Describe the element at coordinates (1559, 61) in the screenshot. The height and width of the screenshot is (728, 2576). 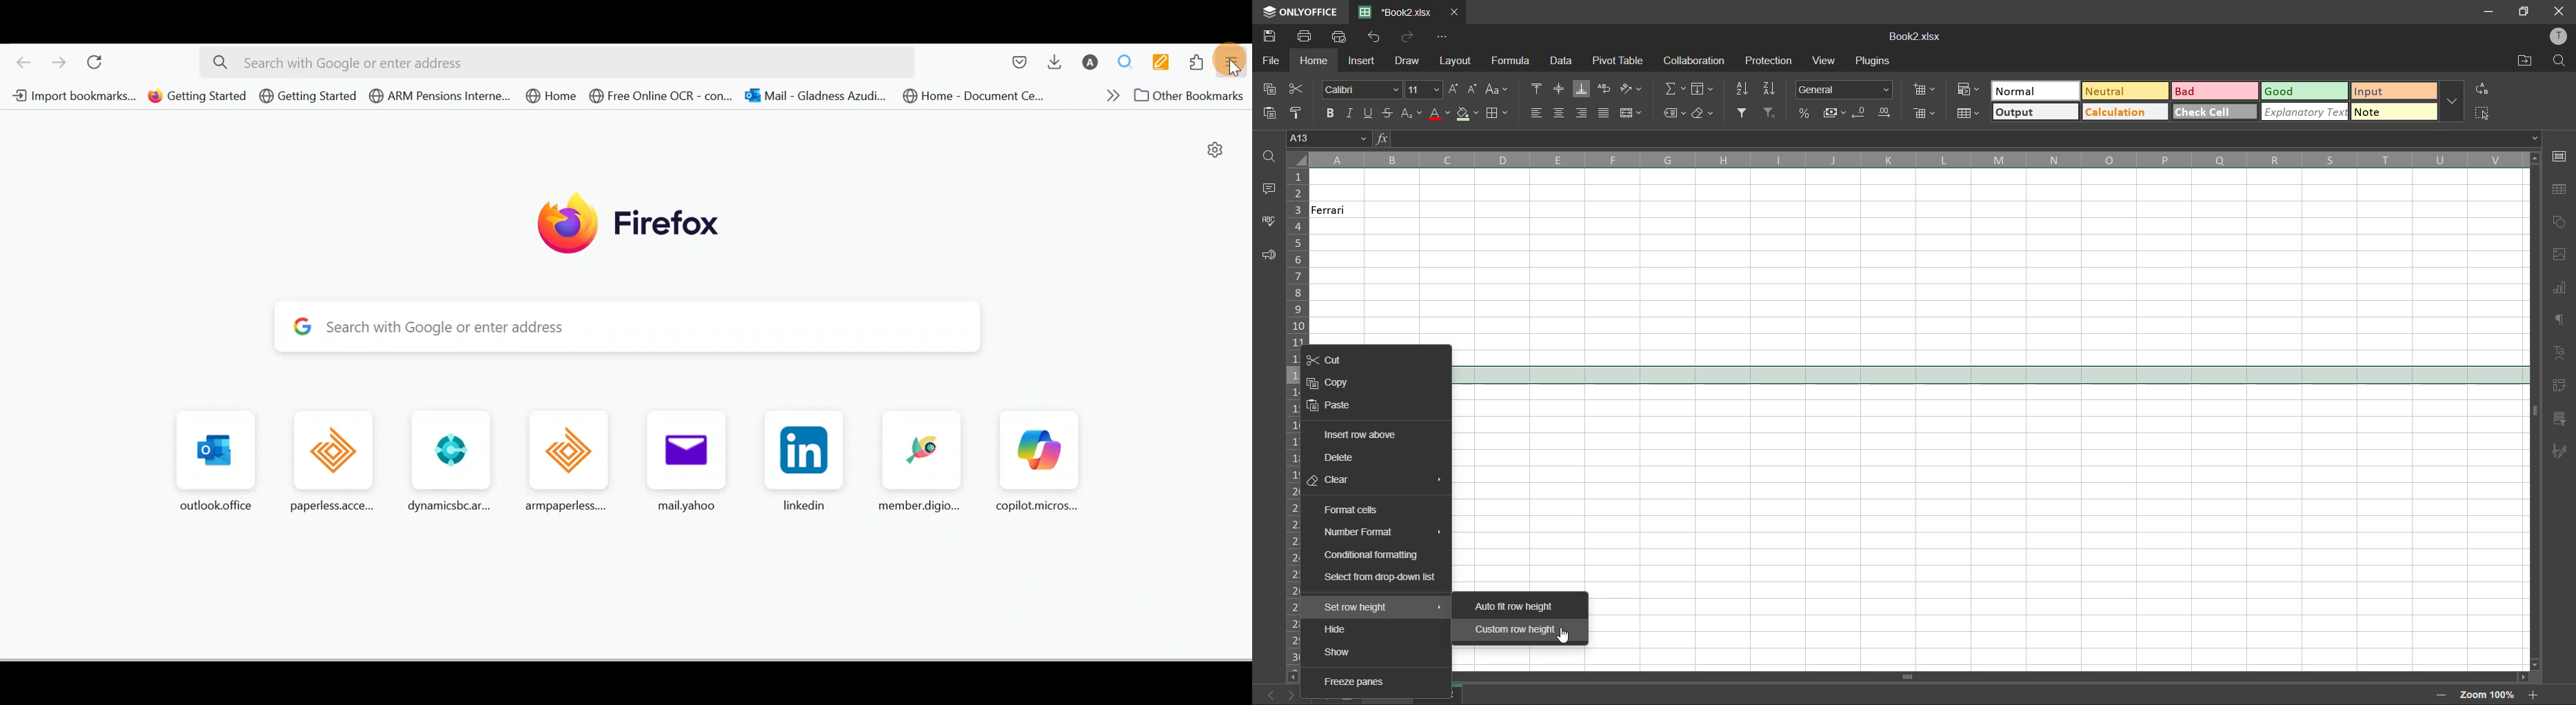
I see `data` at that location.